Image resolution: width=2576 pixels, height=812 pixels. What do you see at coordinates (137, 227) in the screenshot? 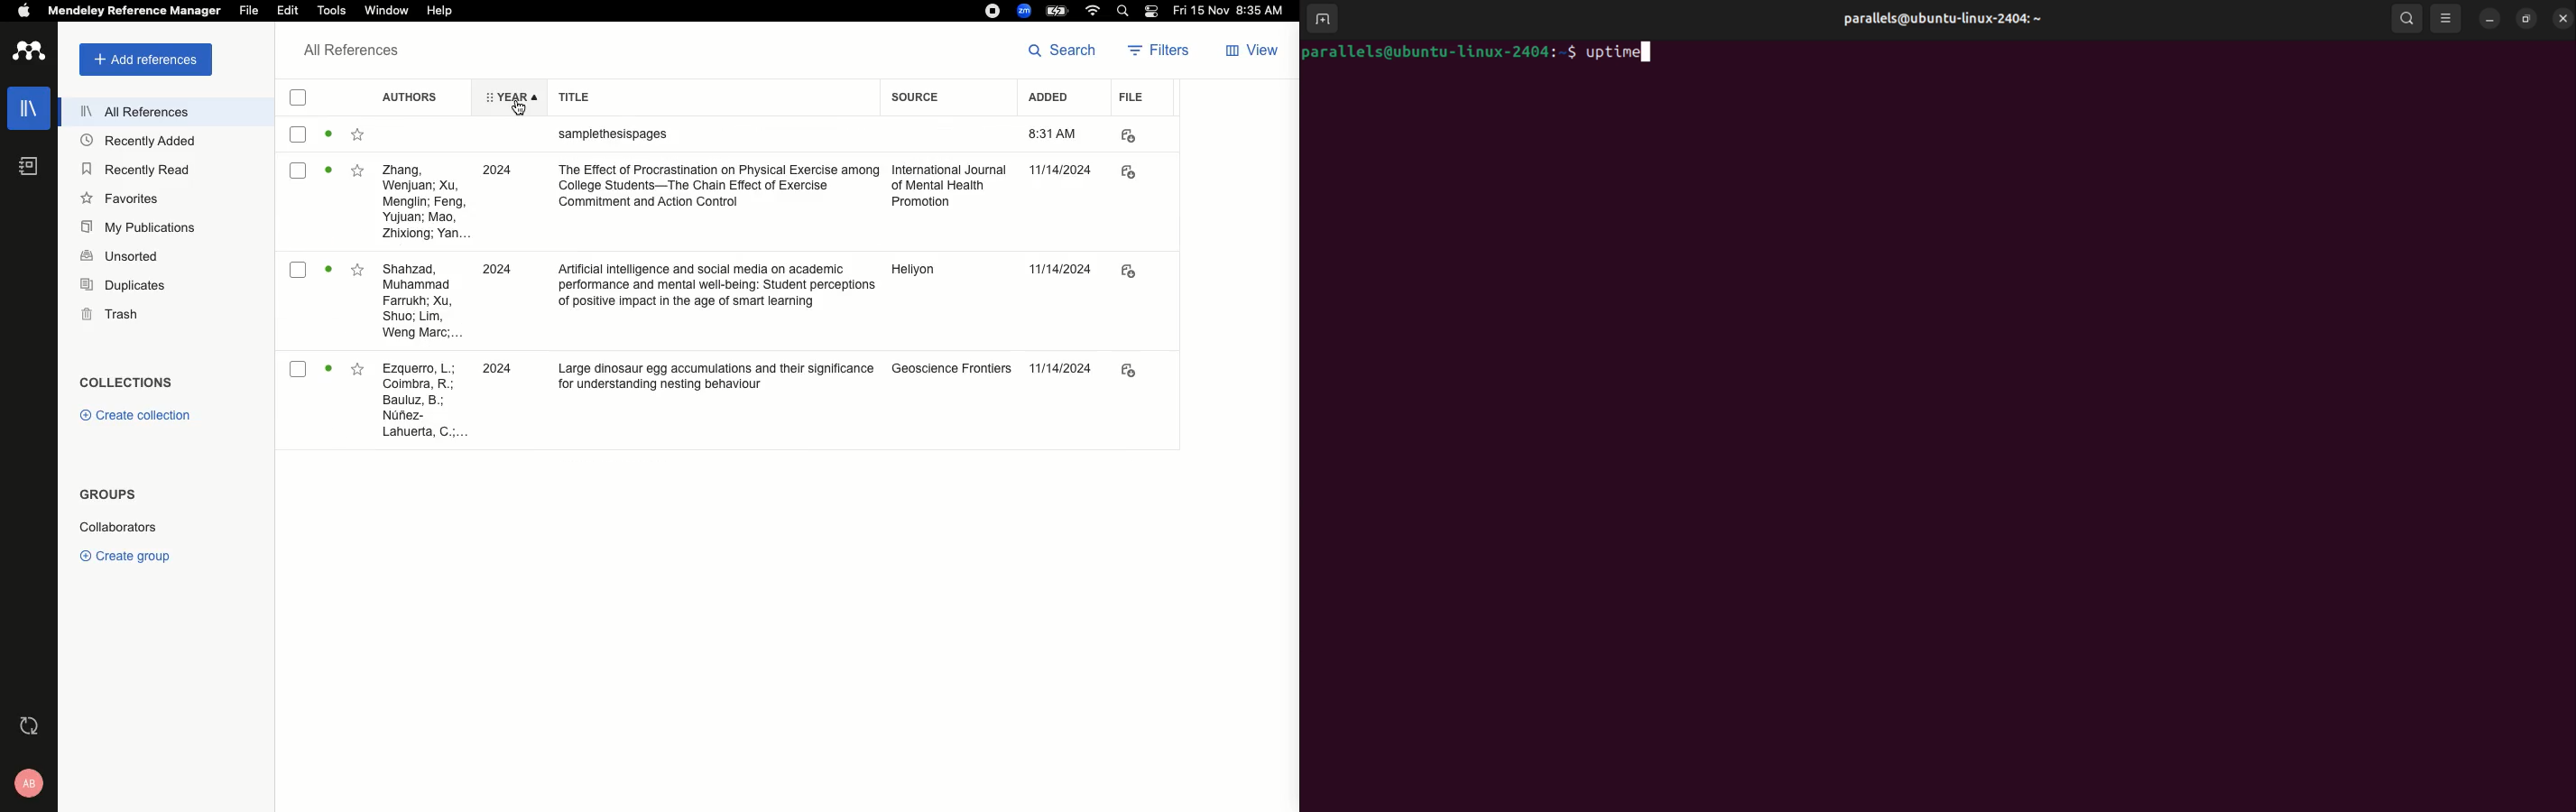
I see `My publications` at bounding box center [137, 227].